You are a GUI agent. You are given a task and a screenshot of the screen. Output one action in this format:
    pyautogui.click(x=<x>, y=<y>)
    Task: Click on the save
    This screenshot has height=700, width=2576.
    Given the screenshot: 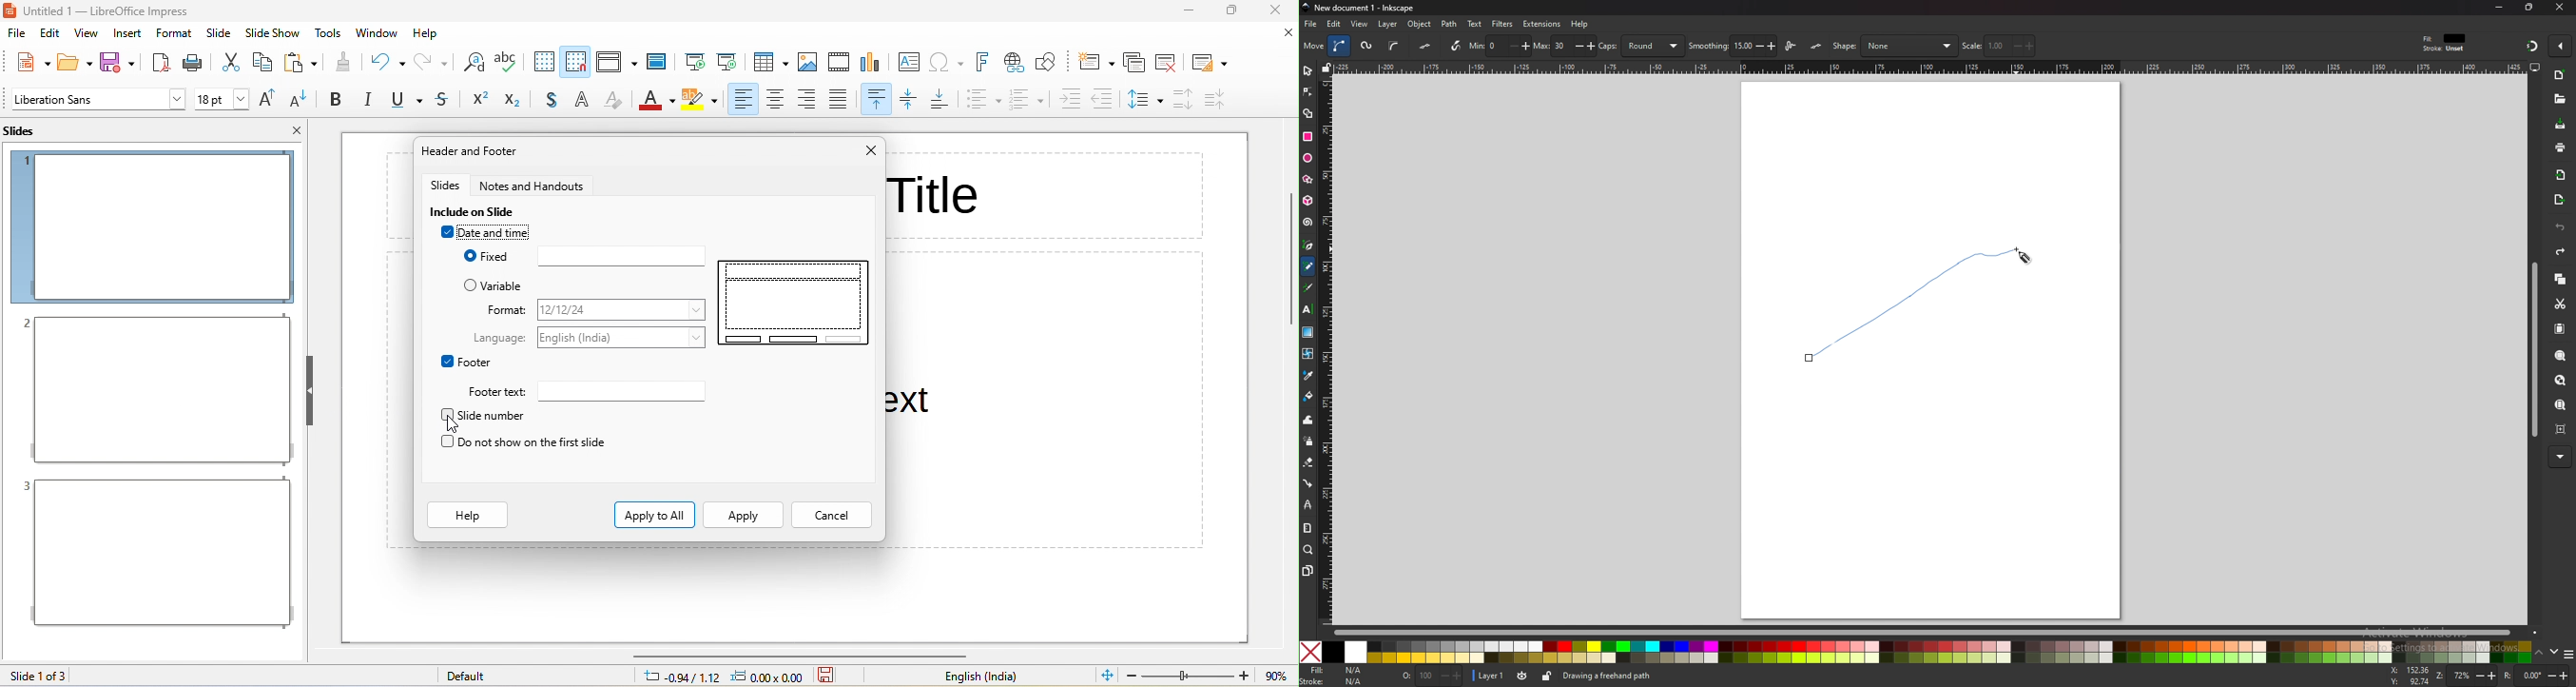 What is the action you would take?
    pyautogui.click(x=2561, y=125)
    